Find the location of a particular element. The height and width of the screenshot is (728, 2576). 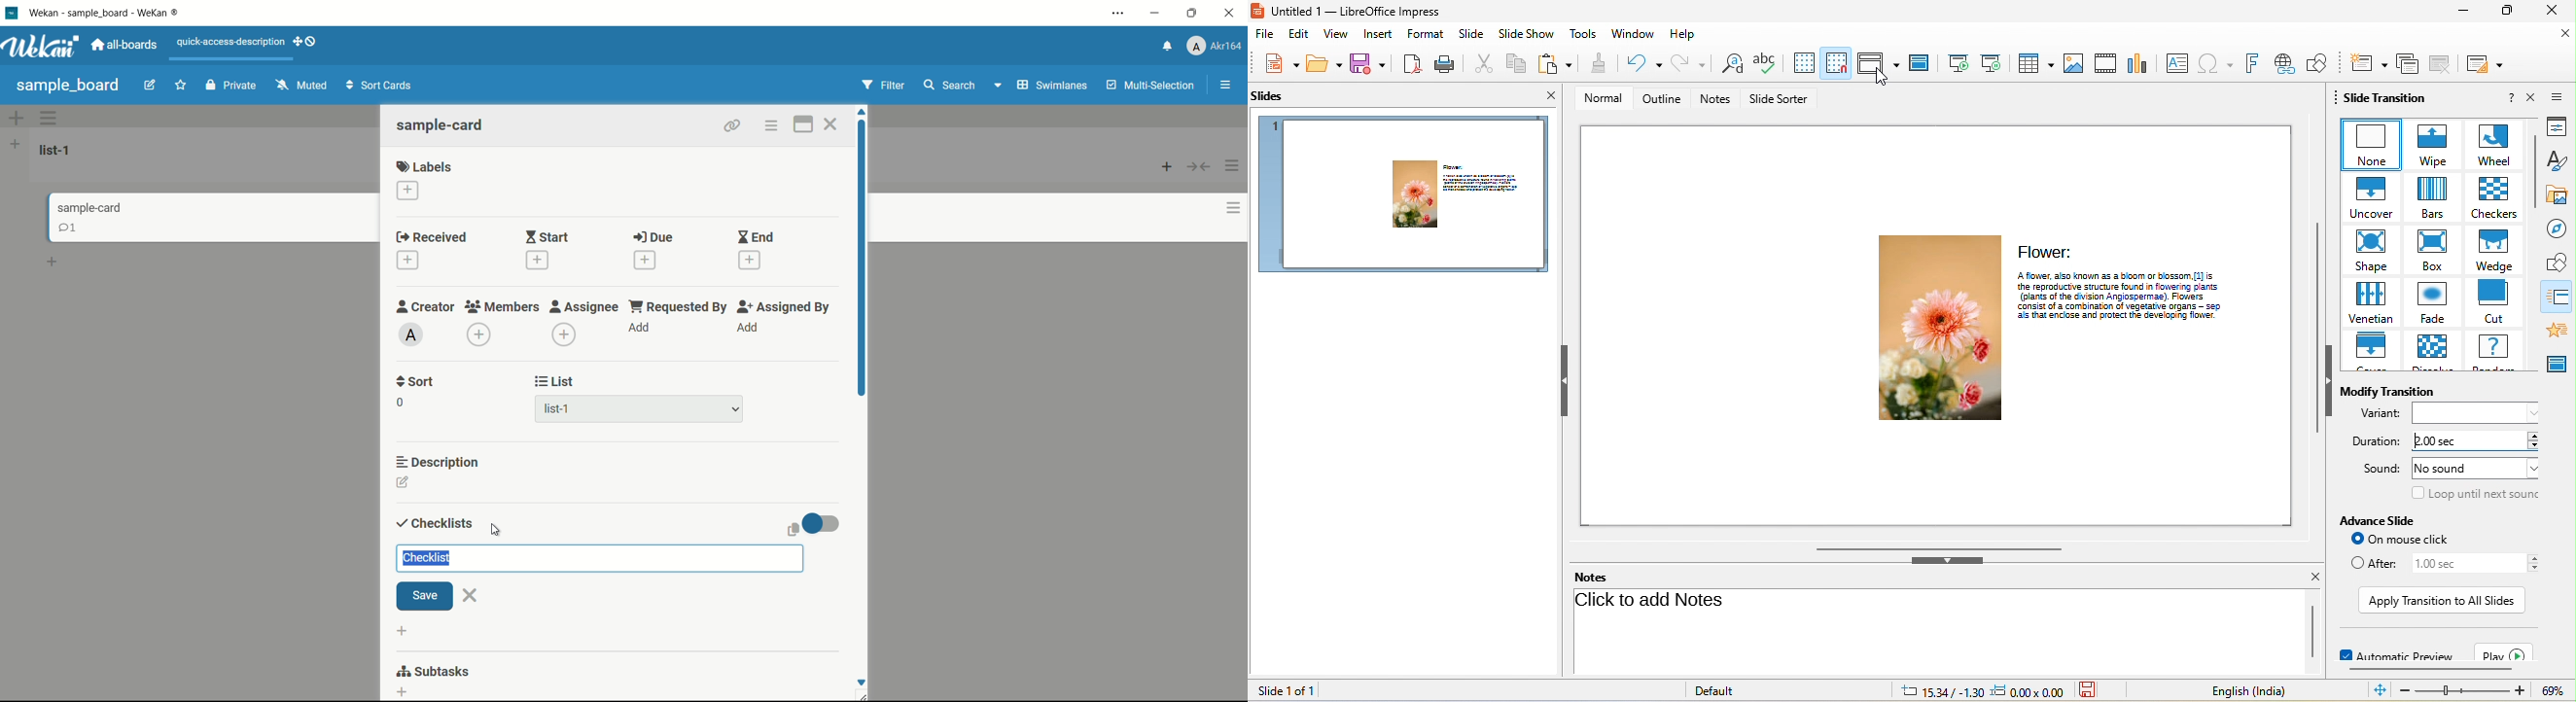

31.98/14.07 is located at coordinates (1942, 691).